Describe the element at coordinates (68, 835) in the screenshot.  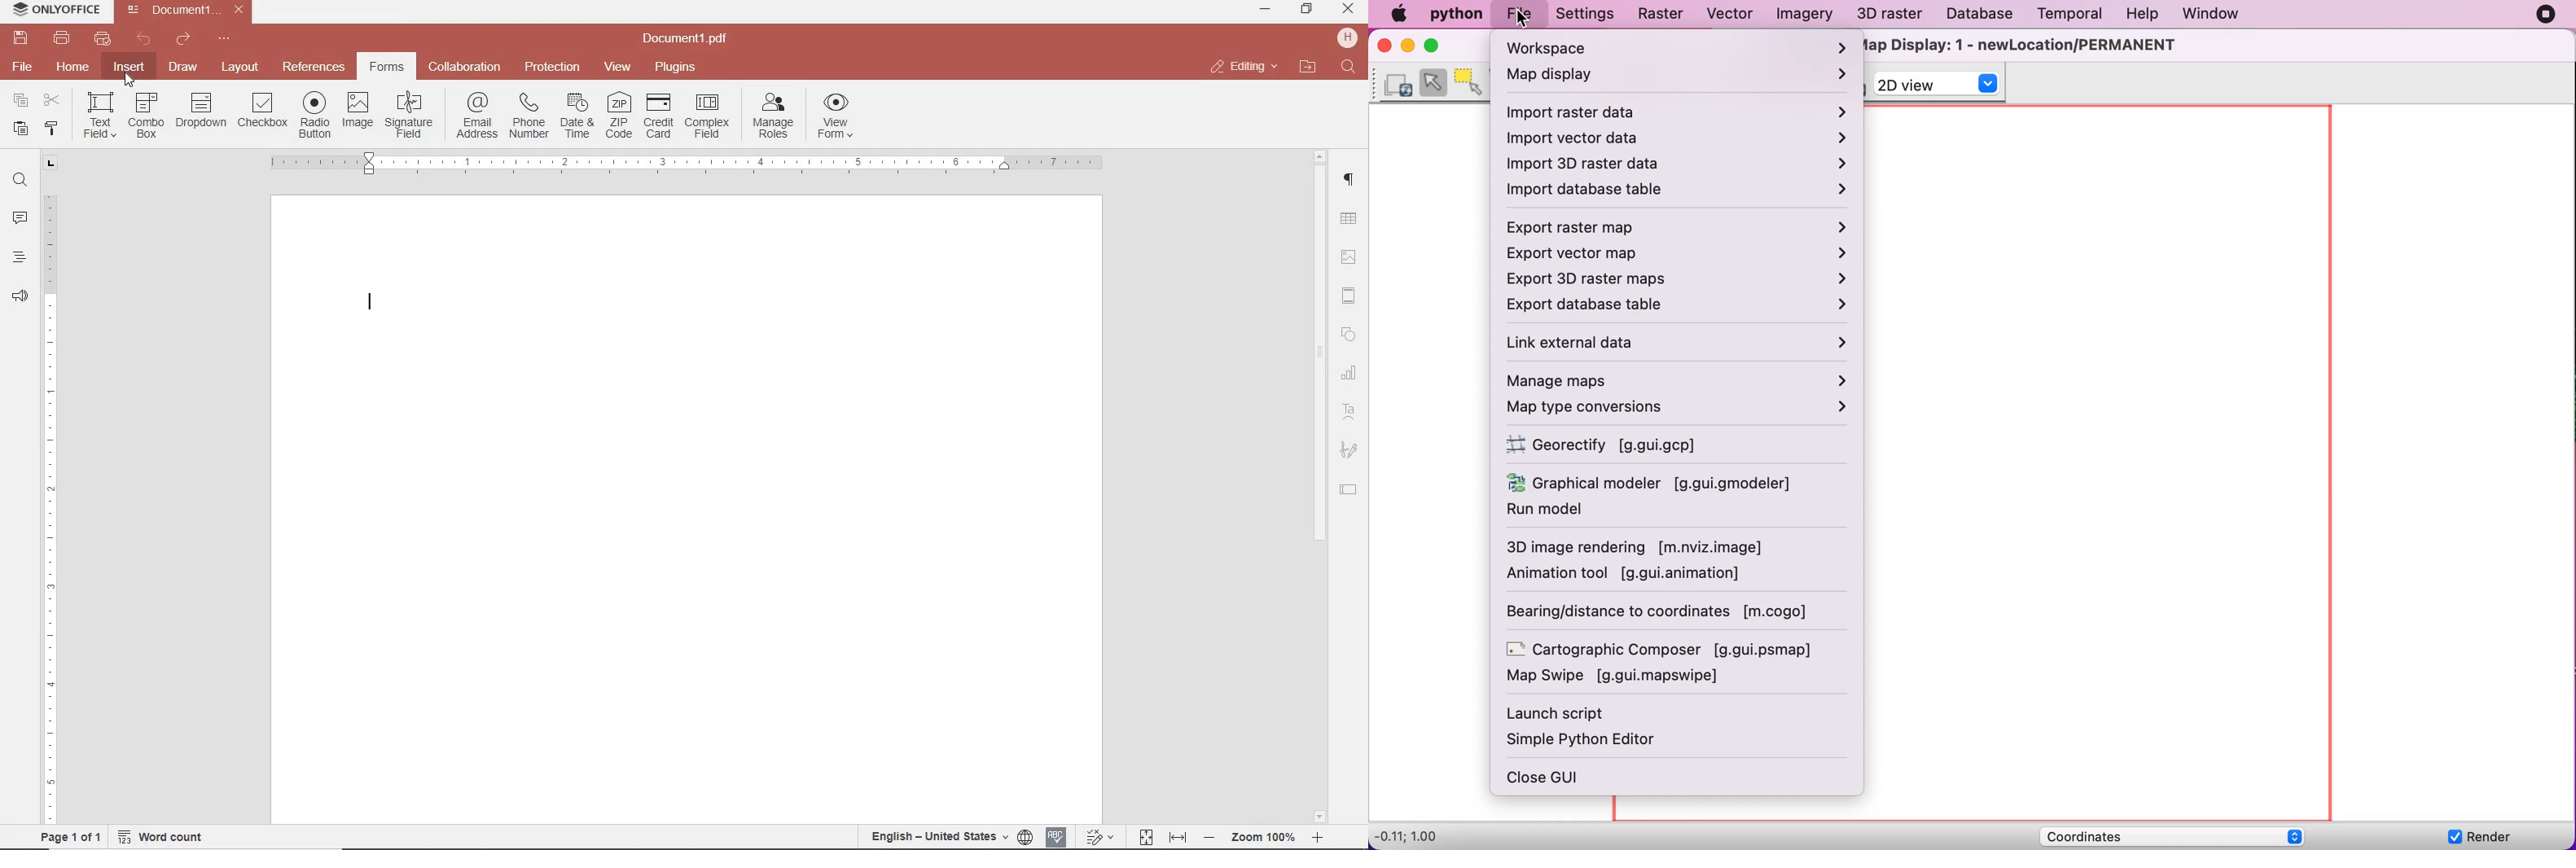
I see `page 1 of 1` at that location.